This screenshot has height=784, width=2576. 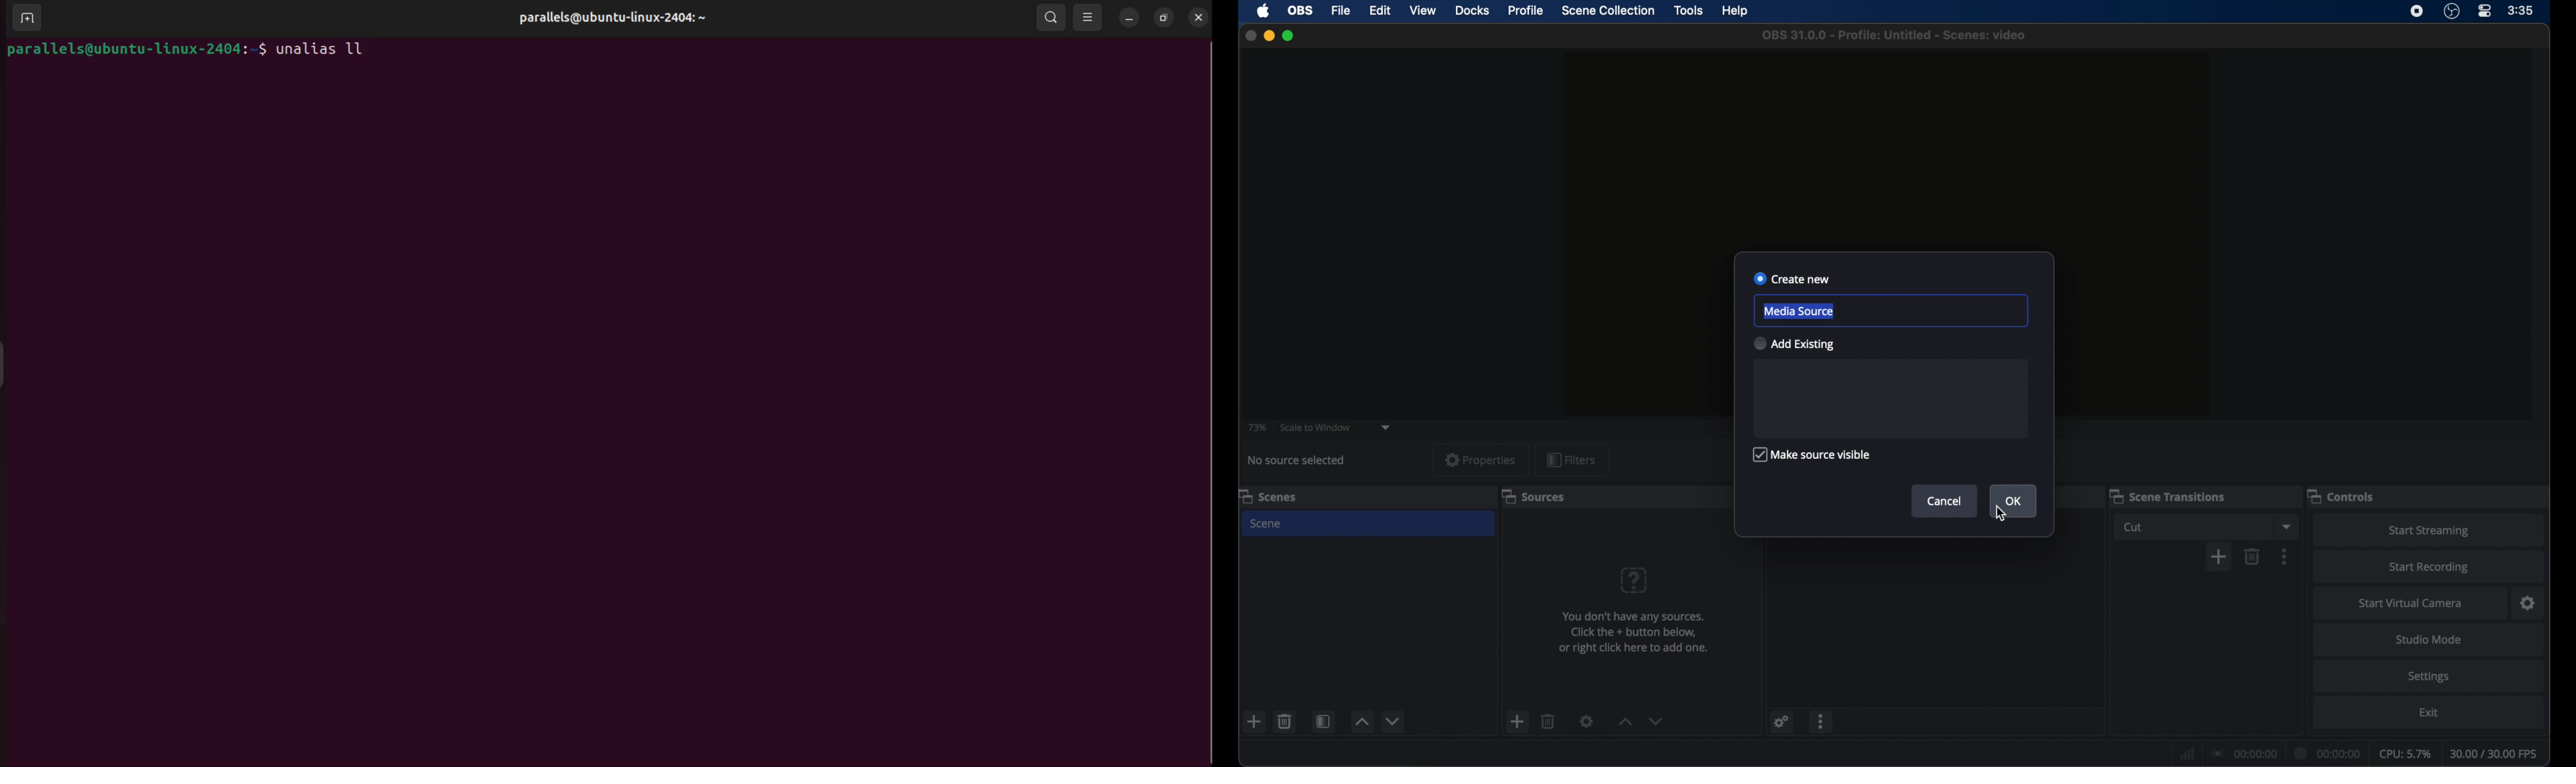 I want to click on add existing, so click(x=1795, y=344).